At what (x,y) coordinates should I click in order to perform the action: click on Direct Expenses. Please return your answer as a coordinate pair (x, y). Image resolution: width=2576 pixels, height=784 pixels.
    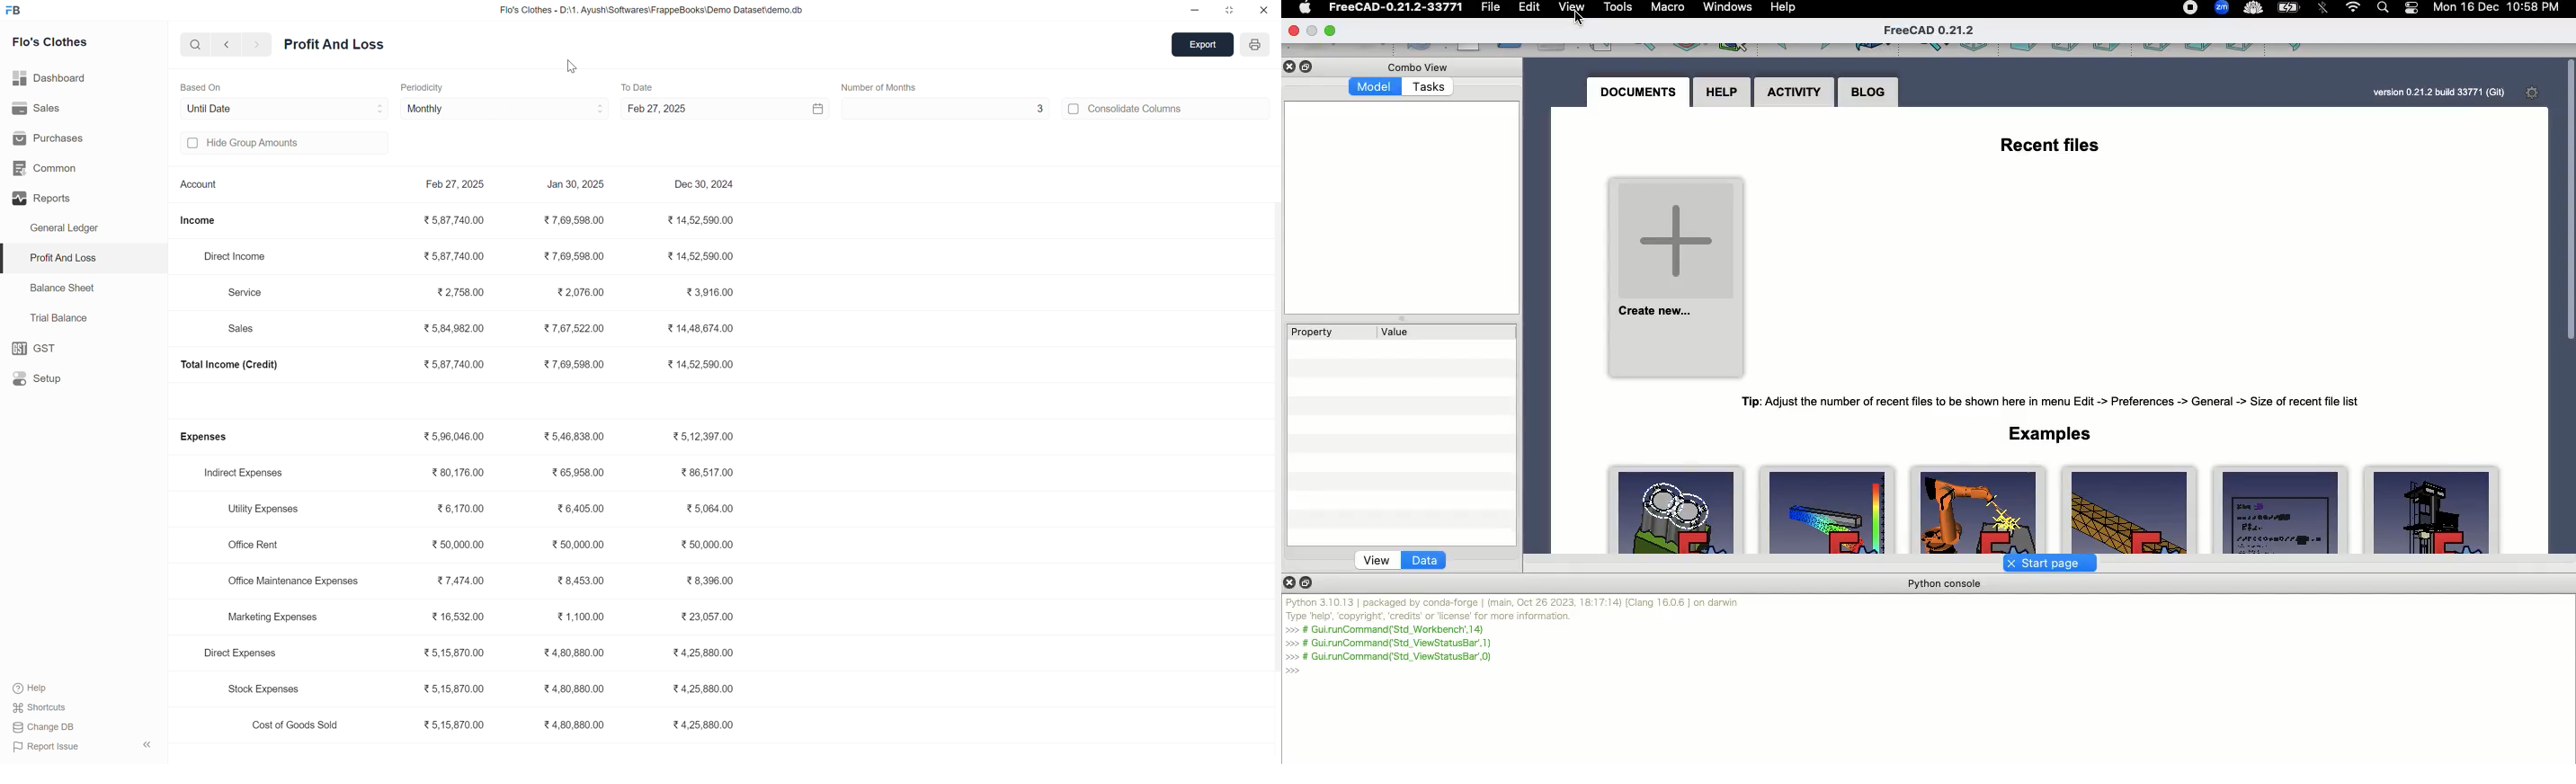
    Looking at the image, I should click on (241, 653).